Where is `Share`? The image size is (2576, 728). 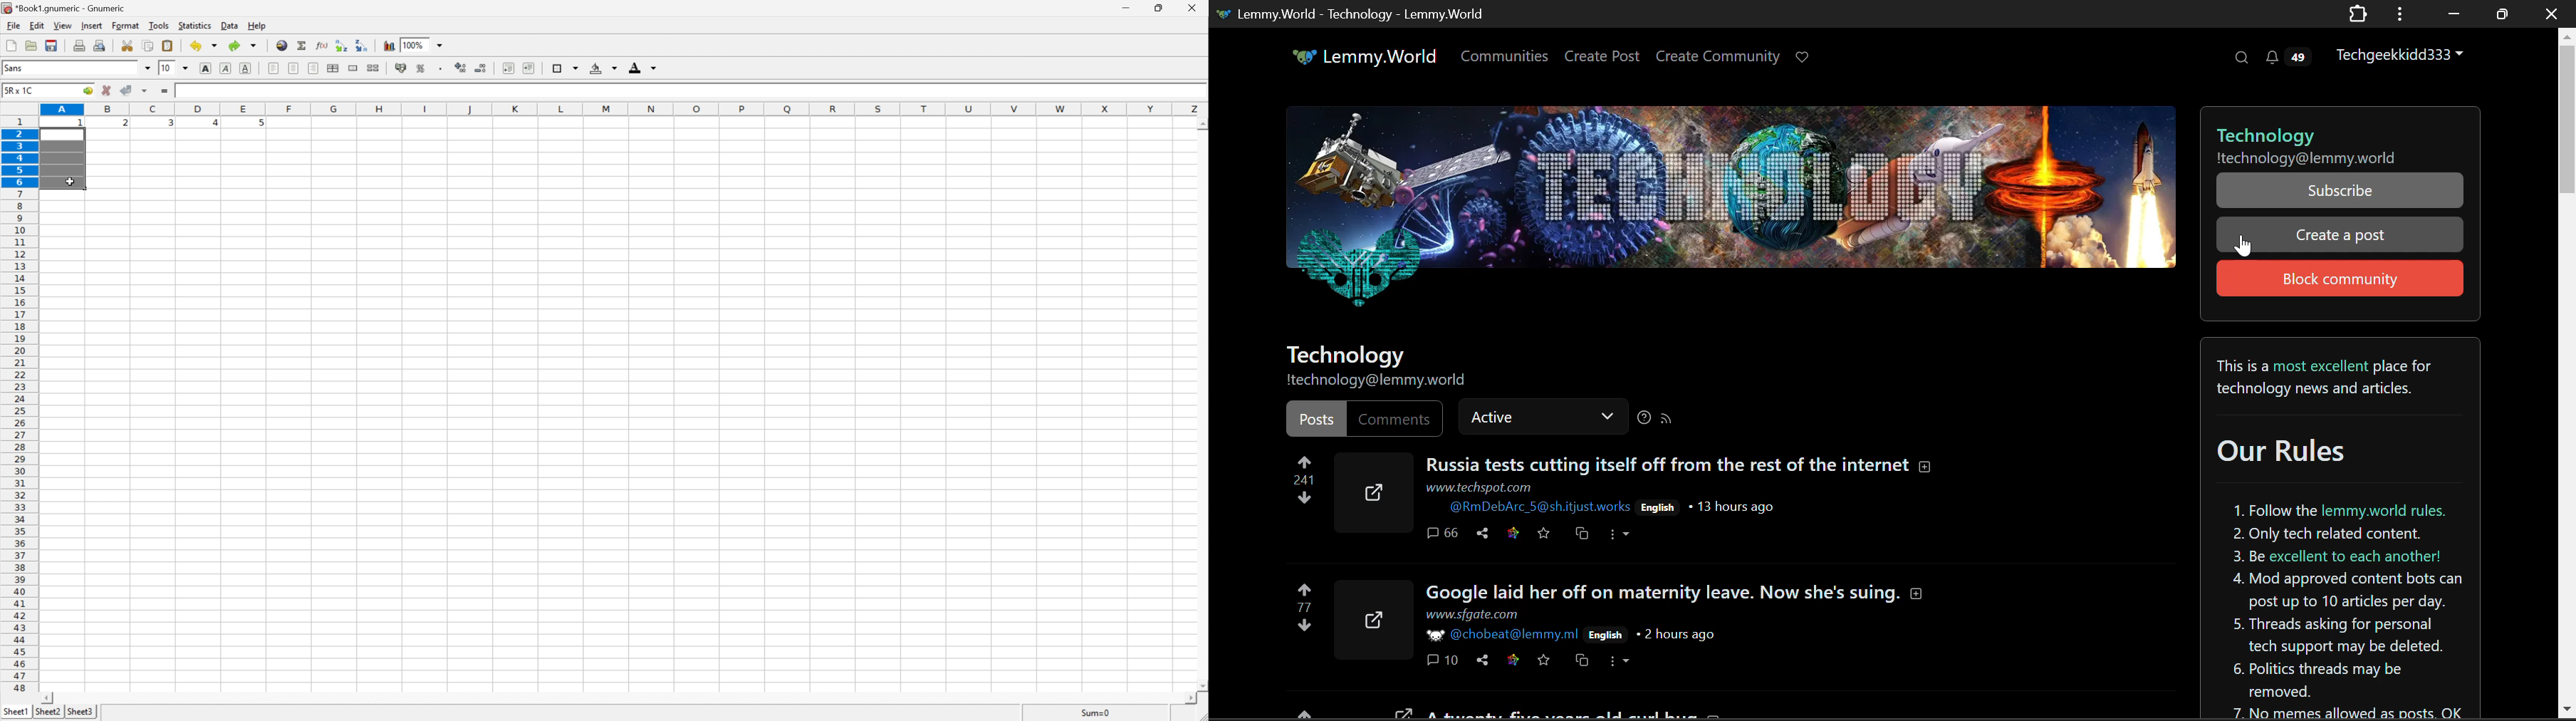
Share is located at coordinates (1481, 661).